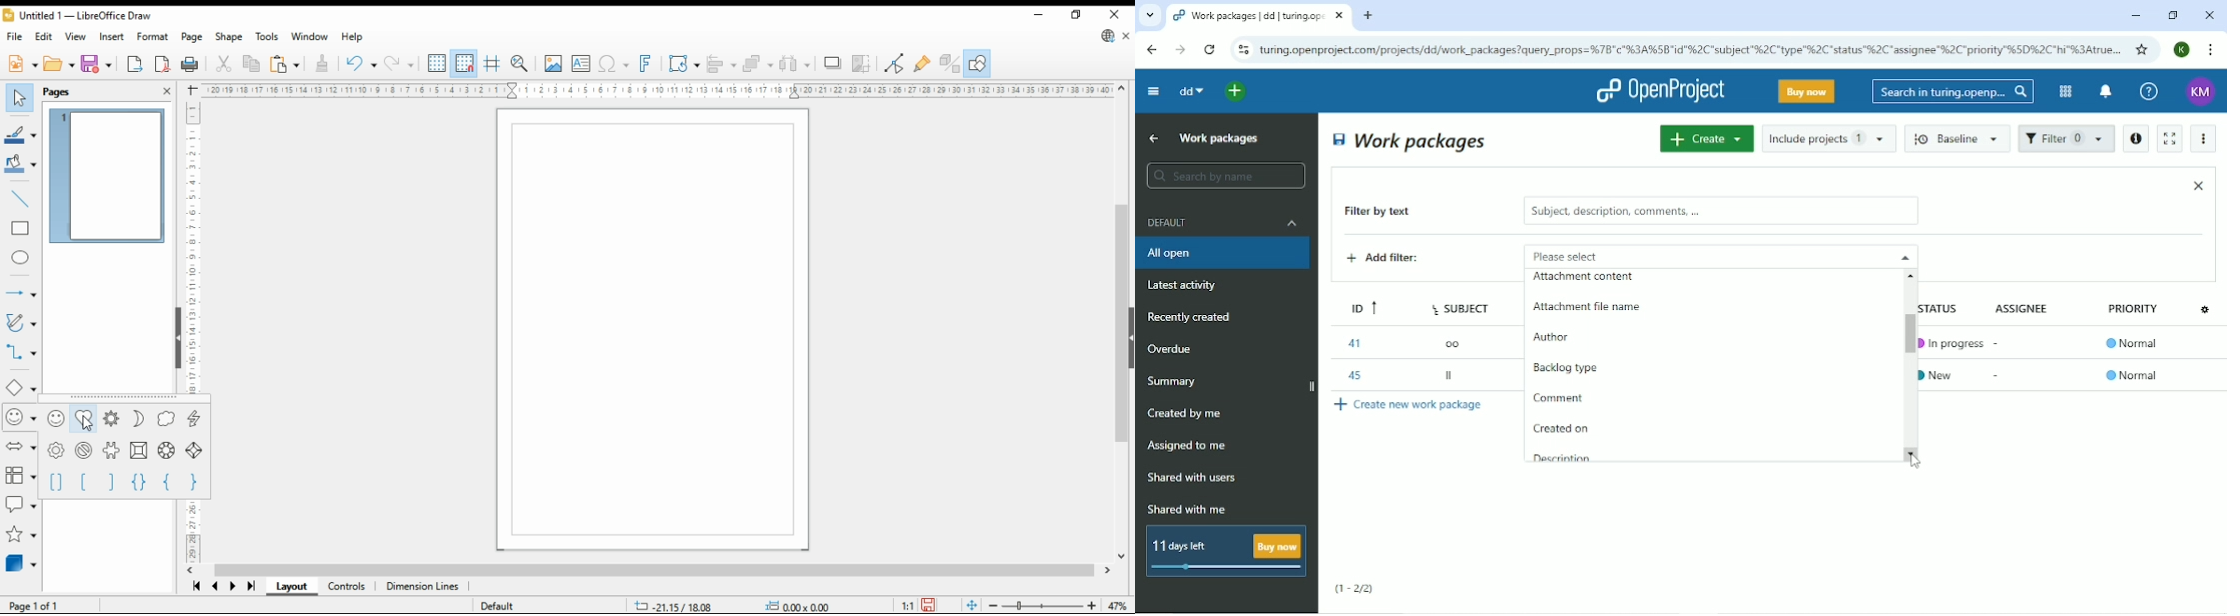  What do you see at coordinates (1951, 343) in the screenshot?
I see `In progress` at bounding box center [1951, 343].